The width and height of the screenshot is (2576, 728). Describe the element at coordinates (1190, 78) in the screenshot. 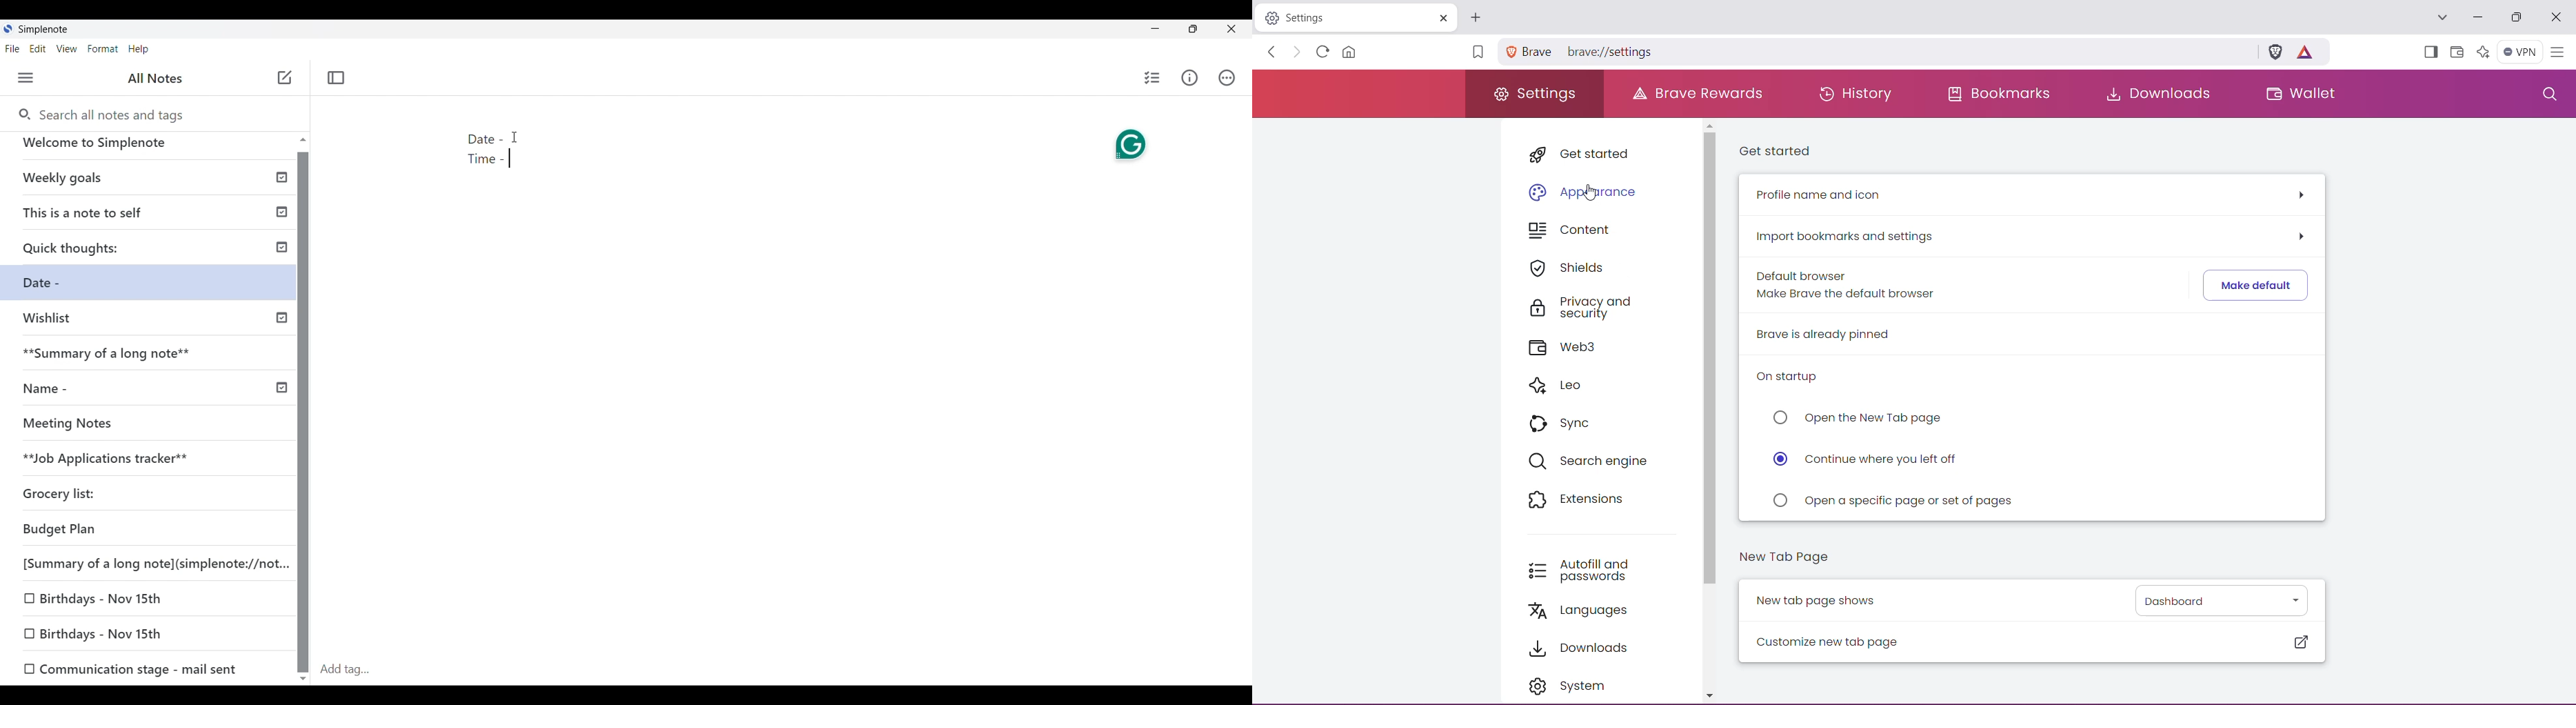

I see `Info` at that location.